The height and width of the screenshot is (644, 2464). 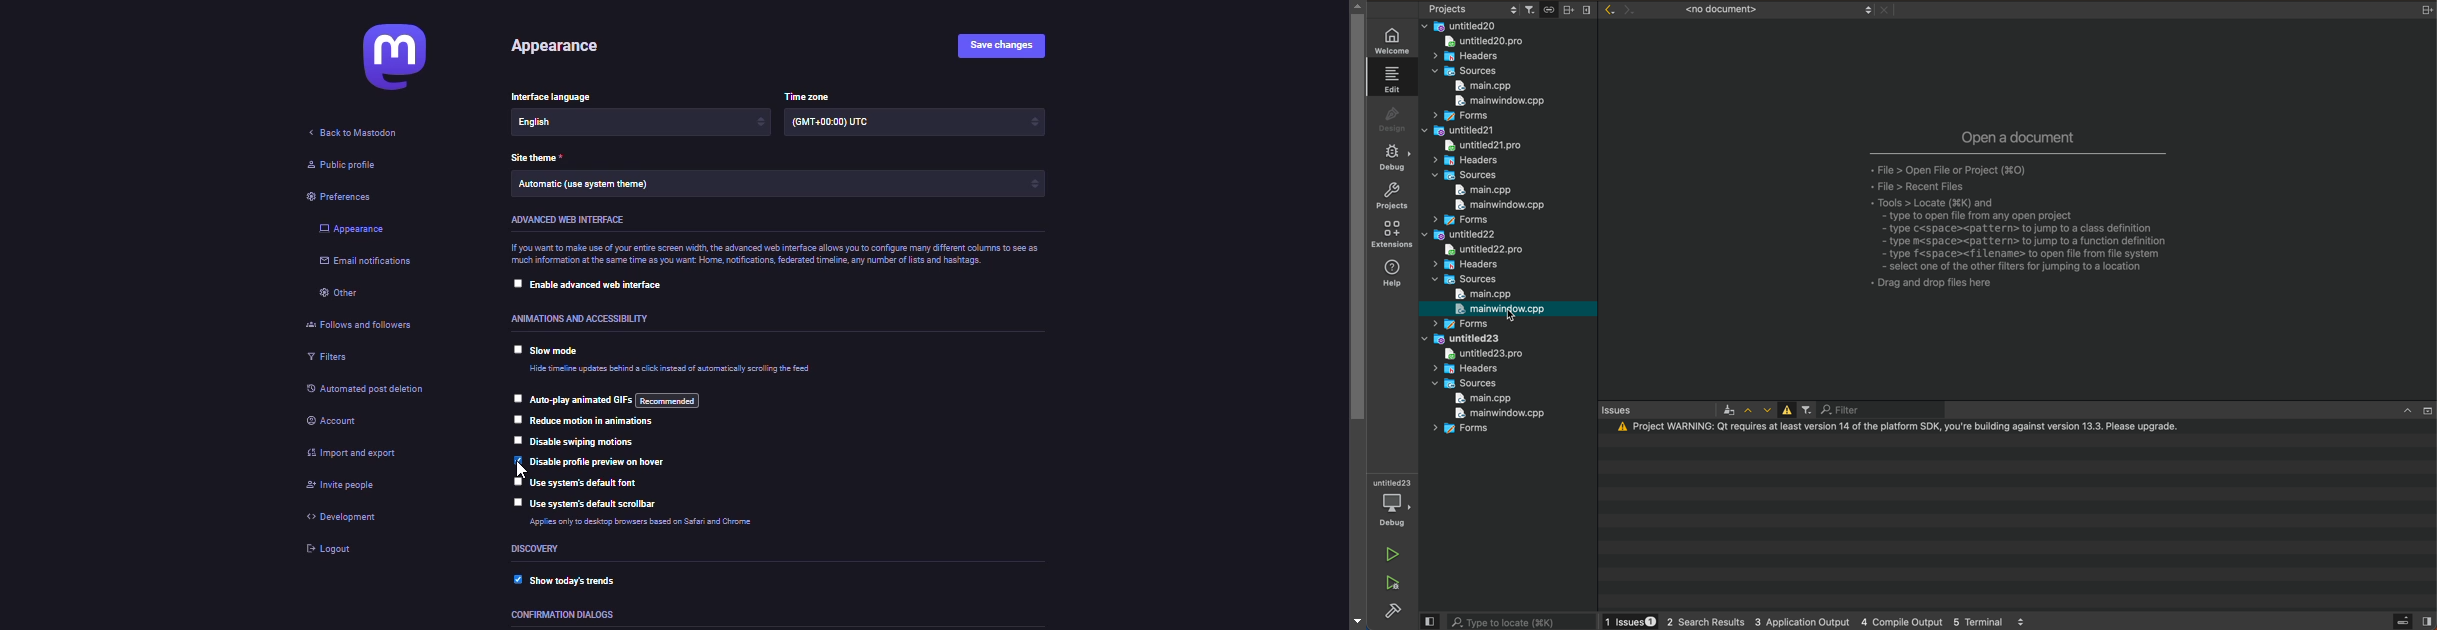 I want to click on projects, so click(x=1392, y=197).